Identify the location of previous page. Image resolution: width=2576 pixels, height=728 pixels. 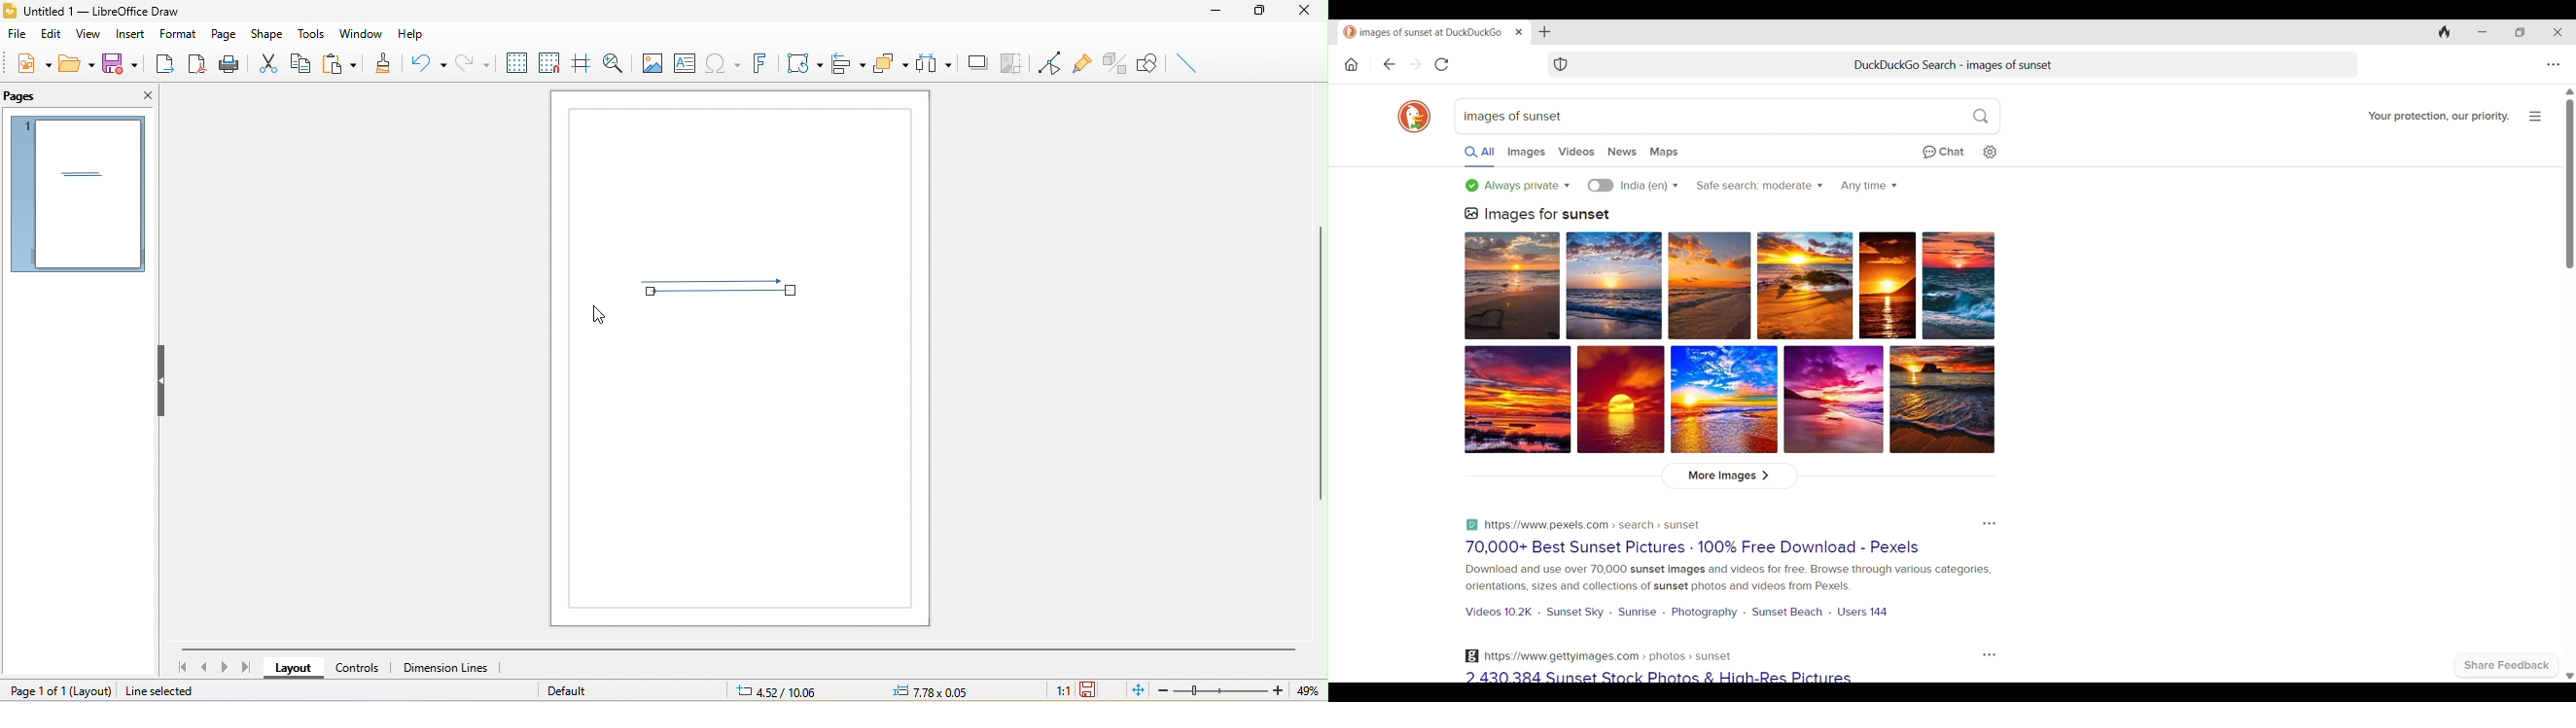
(204, 668).